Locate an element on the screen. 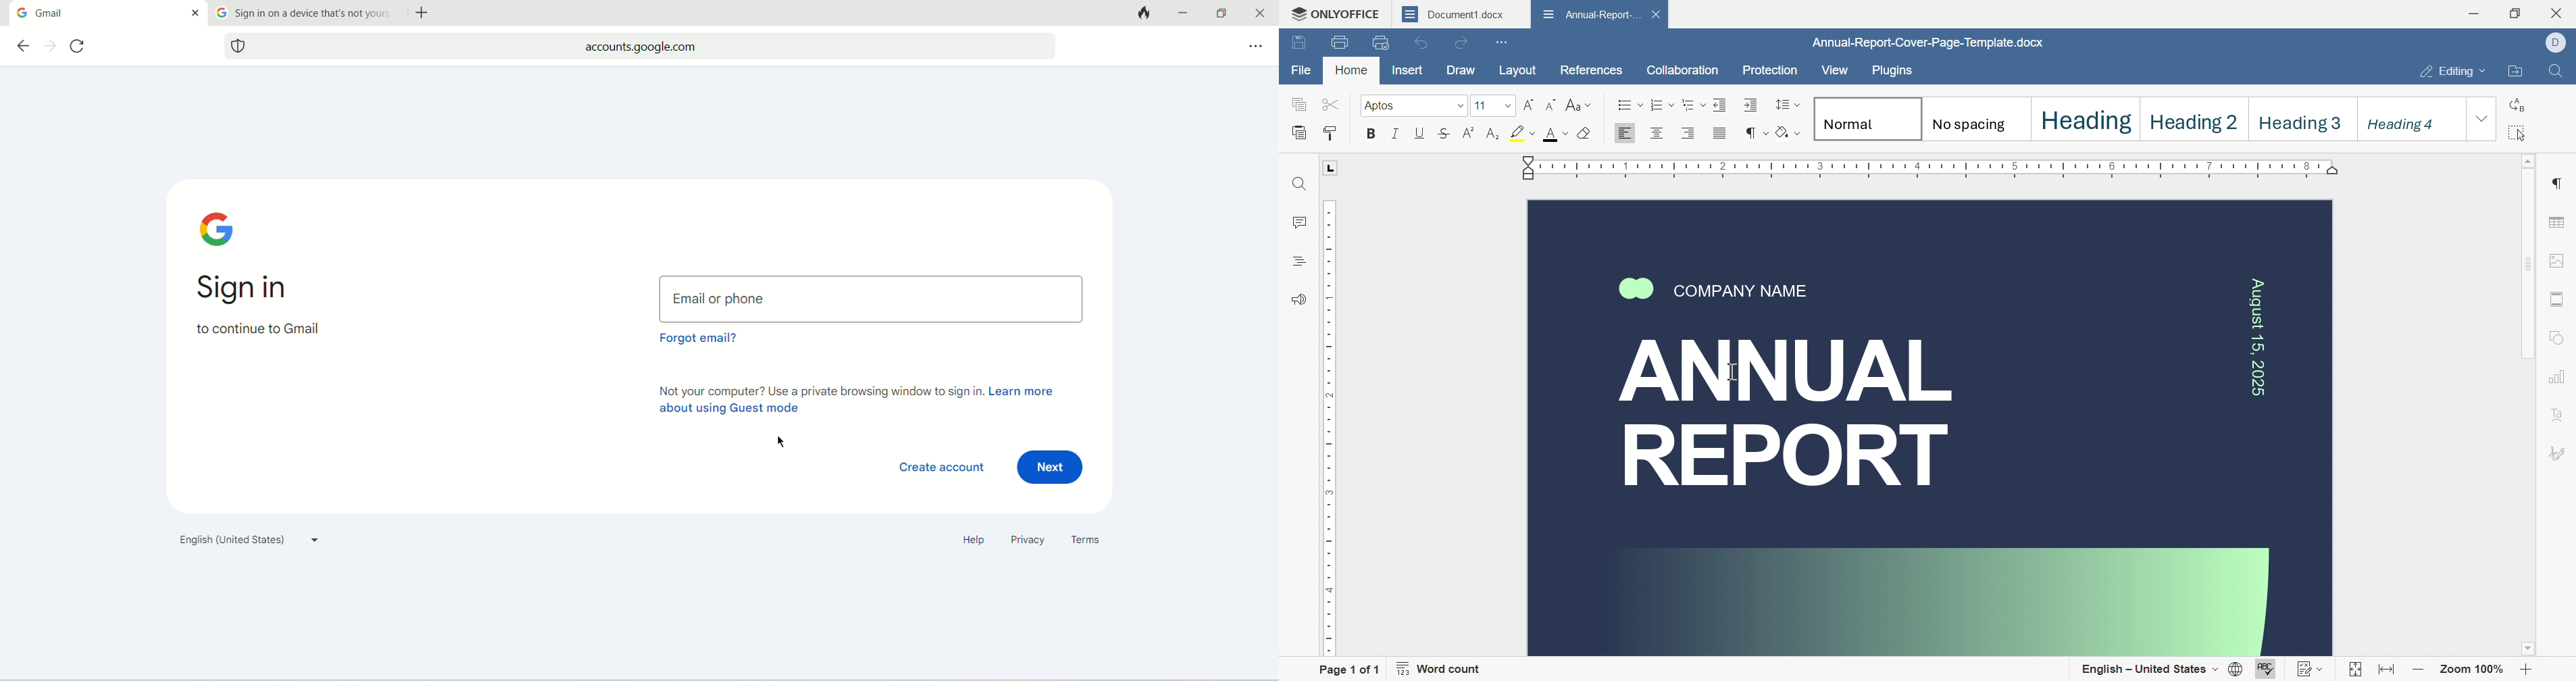 The image size is (2576, 700). font size is located at coordinates (1495, 105).